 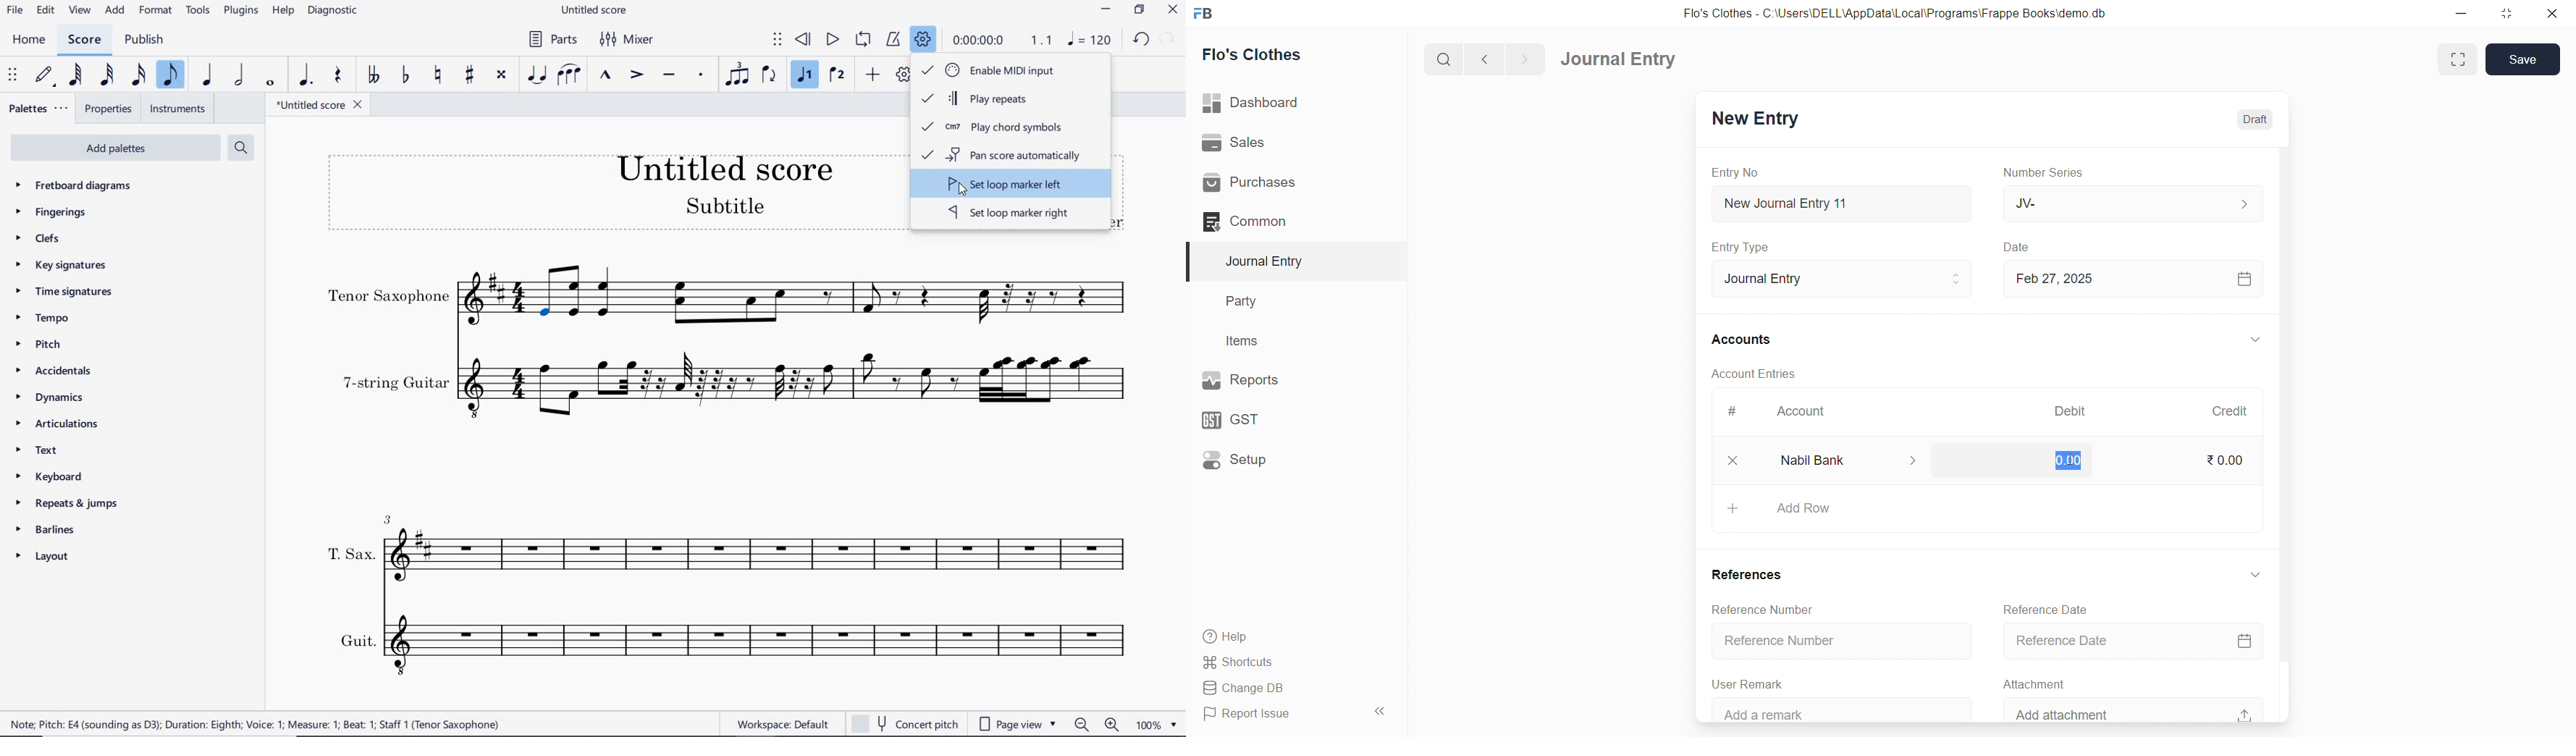 I want to click on cursor, so click(x=2075, y=466).